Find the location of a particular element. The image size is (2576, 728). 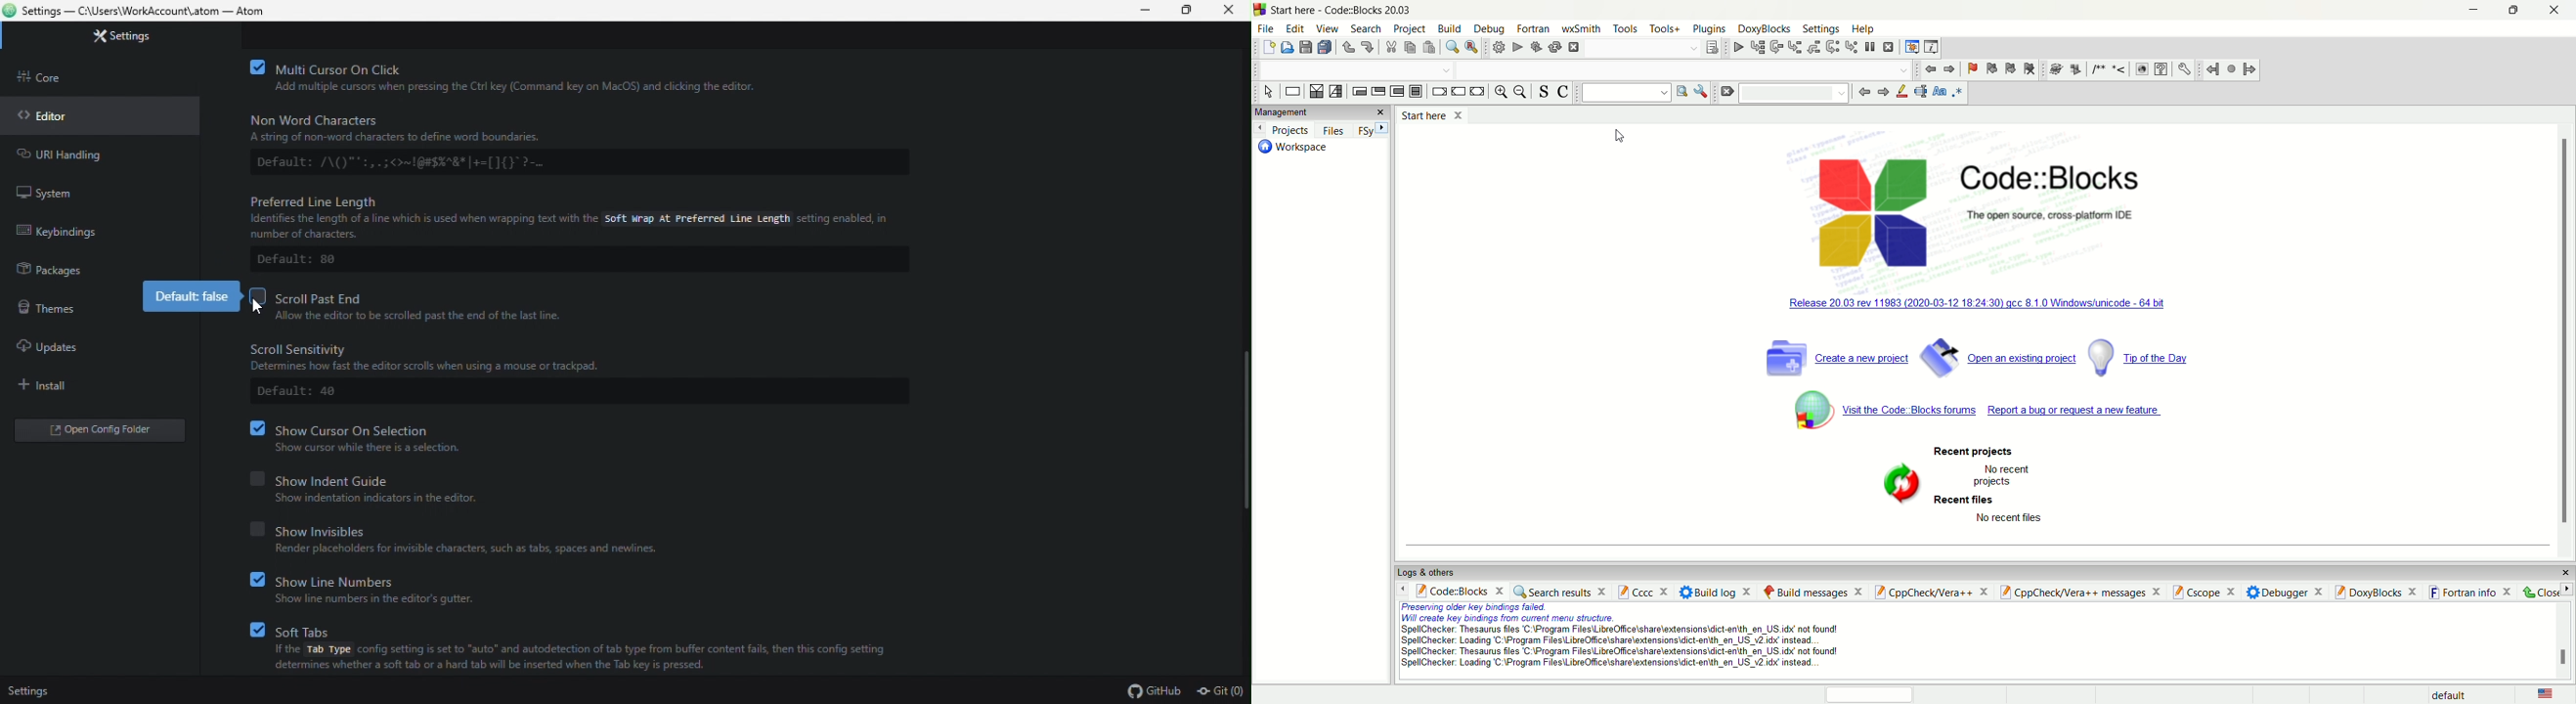

close is located at coordinates (2566, 573).